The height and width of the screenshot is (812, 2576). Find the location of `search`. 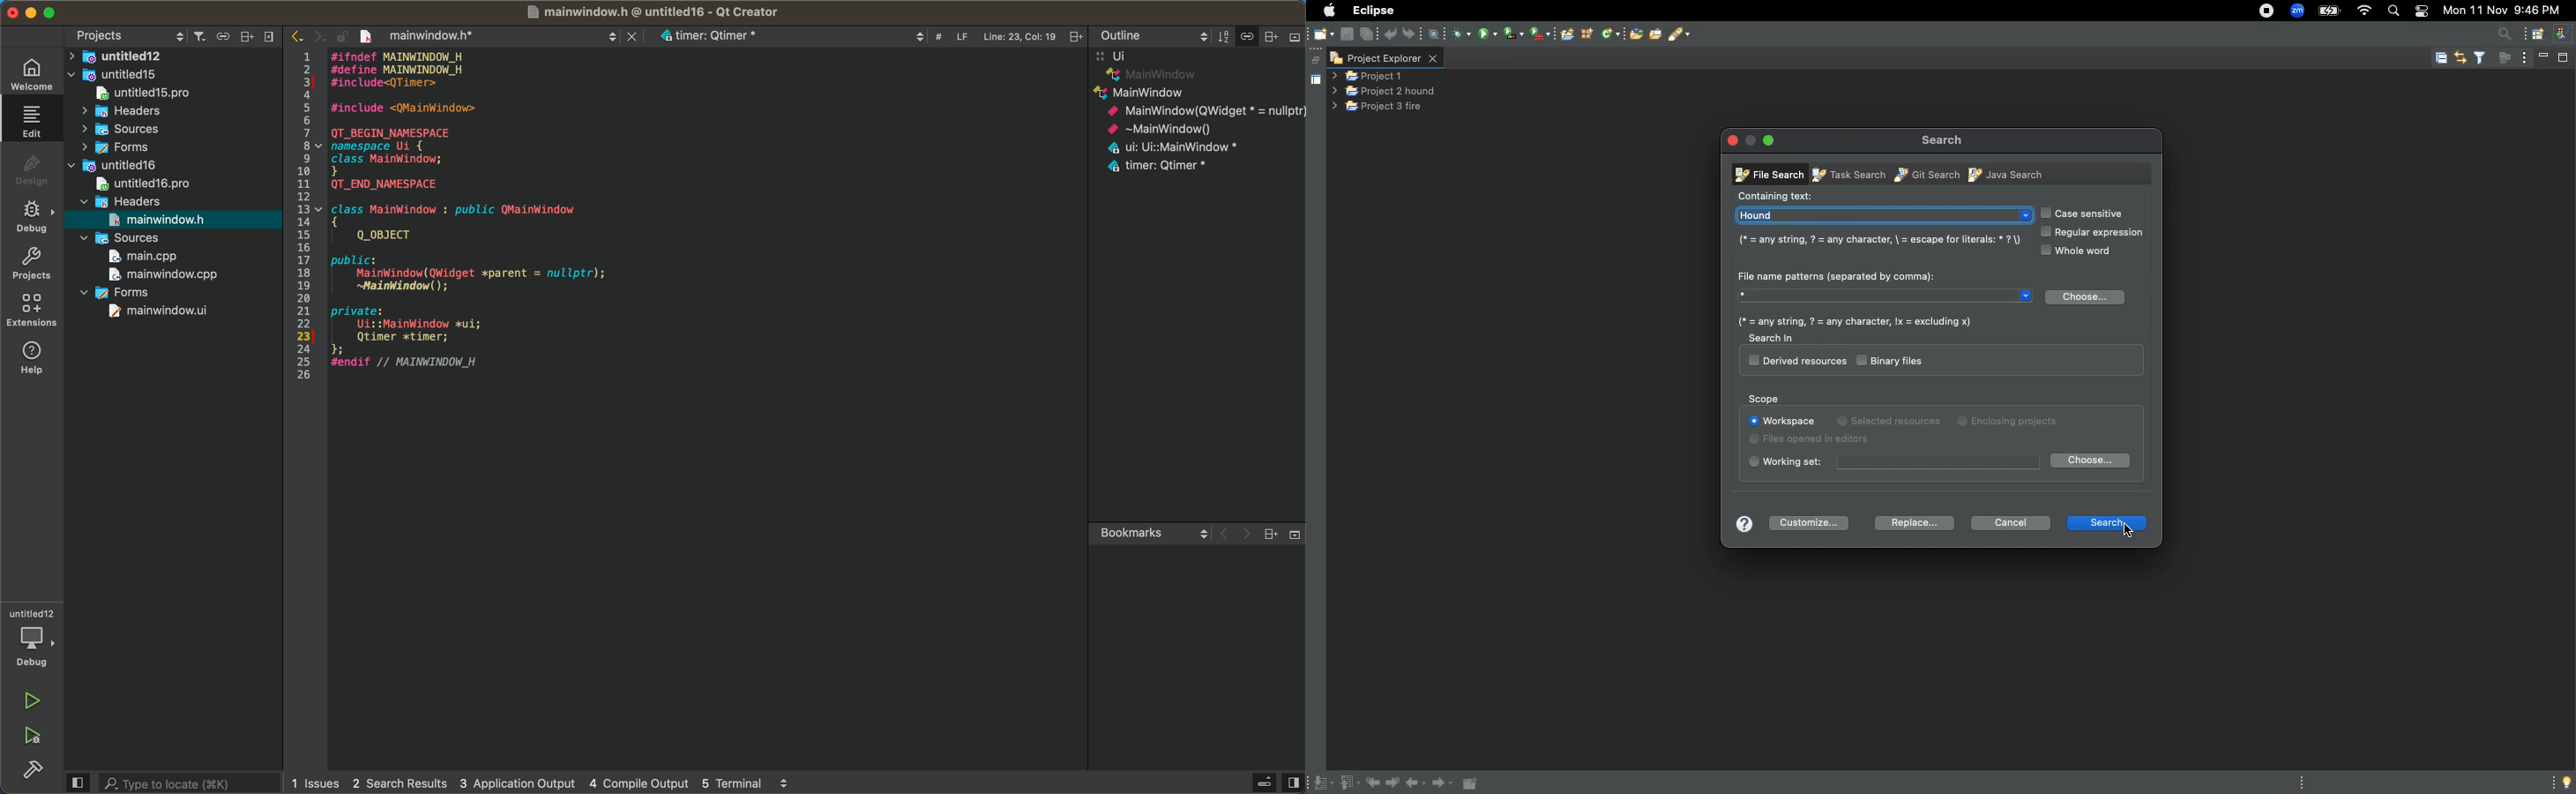

search is located at coordinates (2397, 11).